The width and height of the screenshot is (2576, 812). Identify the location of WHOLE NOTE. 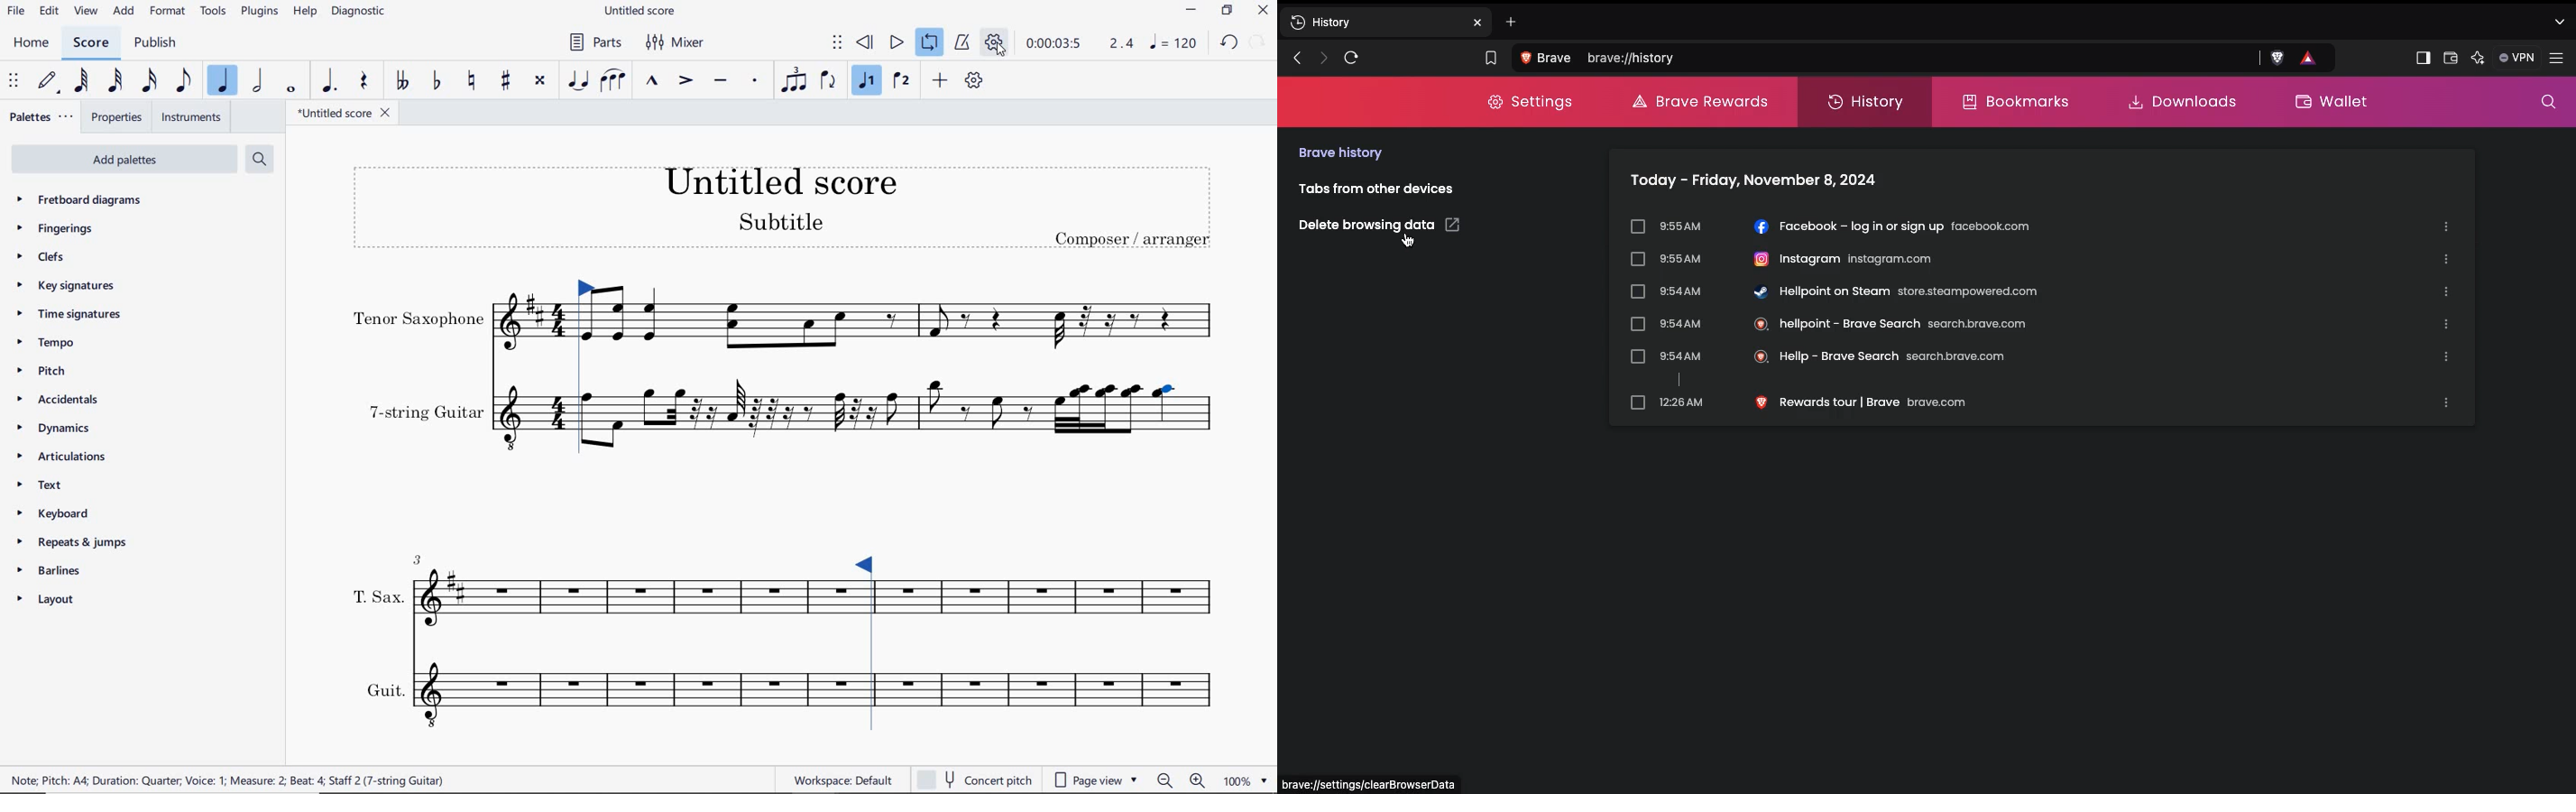
(291, 91).